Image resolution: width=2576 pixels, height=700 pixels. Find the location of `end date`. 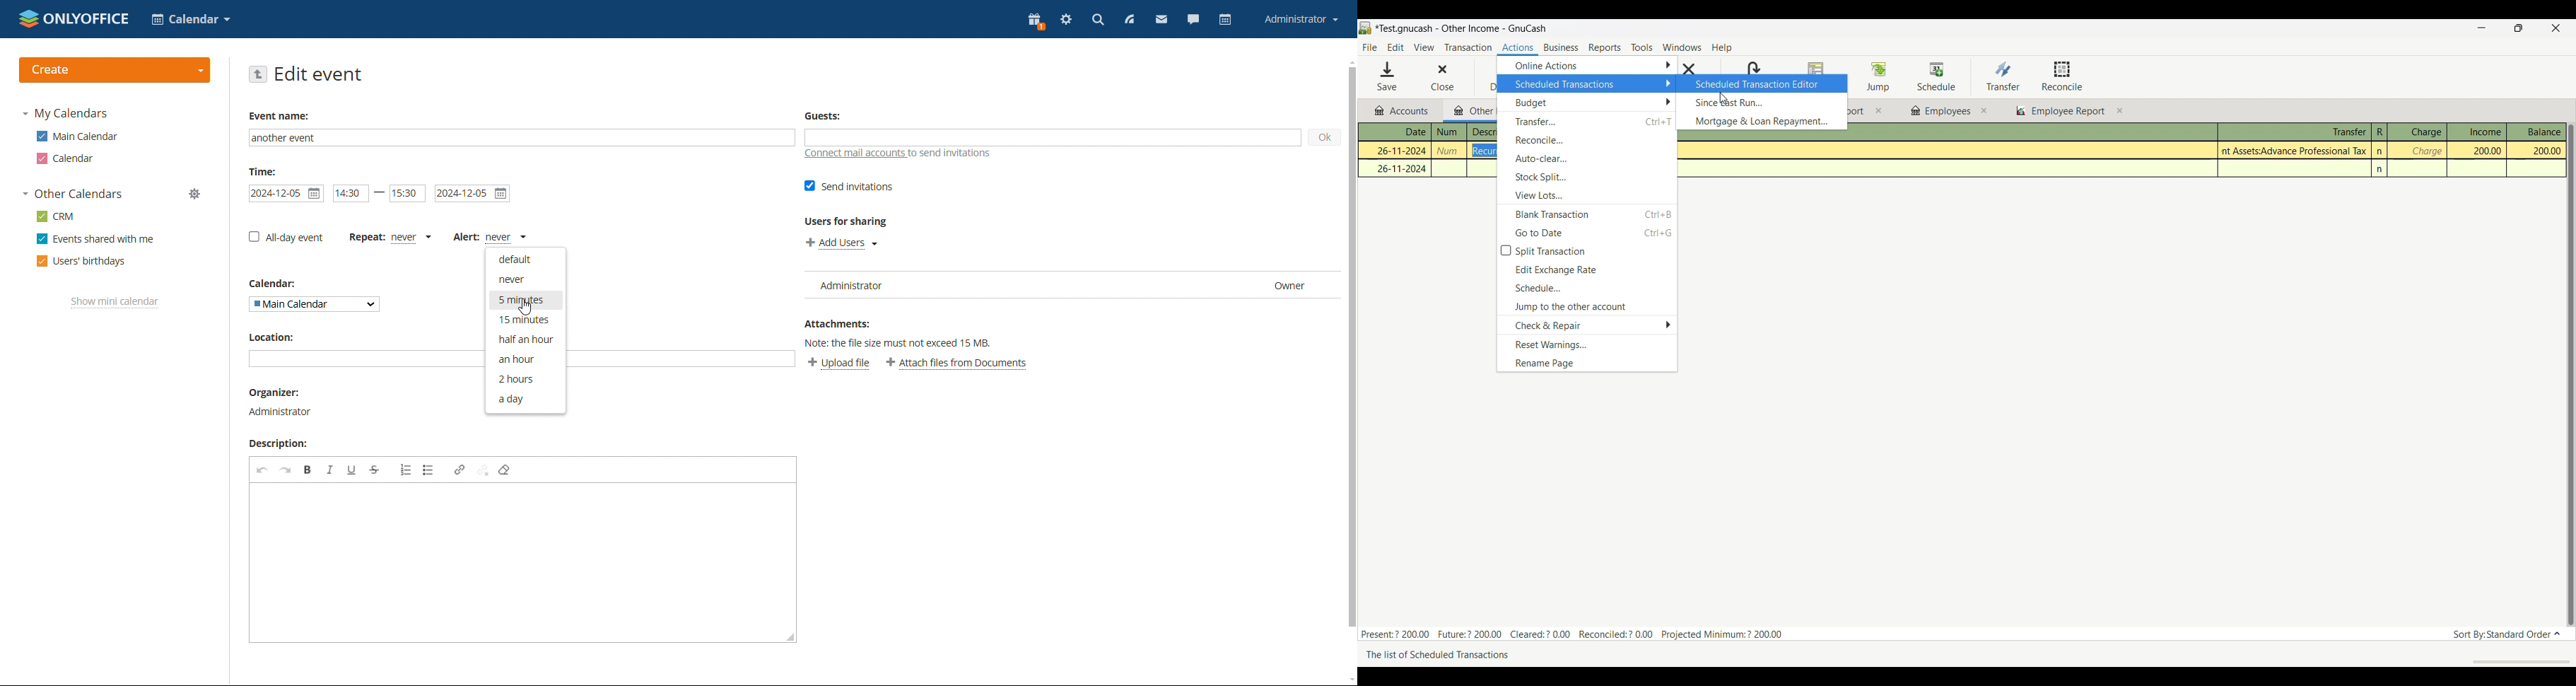

end date is located at coordinates (473, 194).